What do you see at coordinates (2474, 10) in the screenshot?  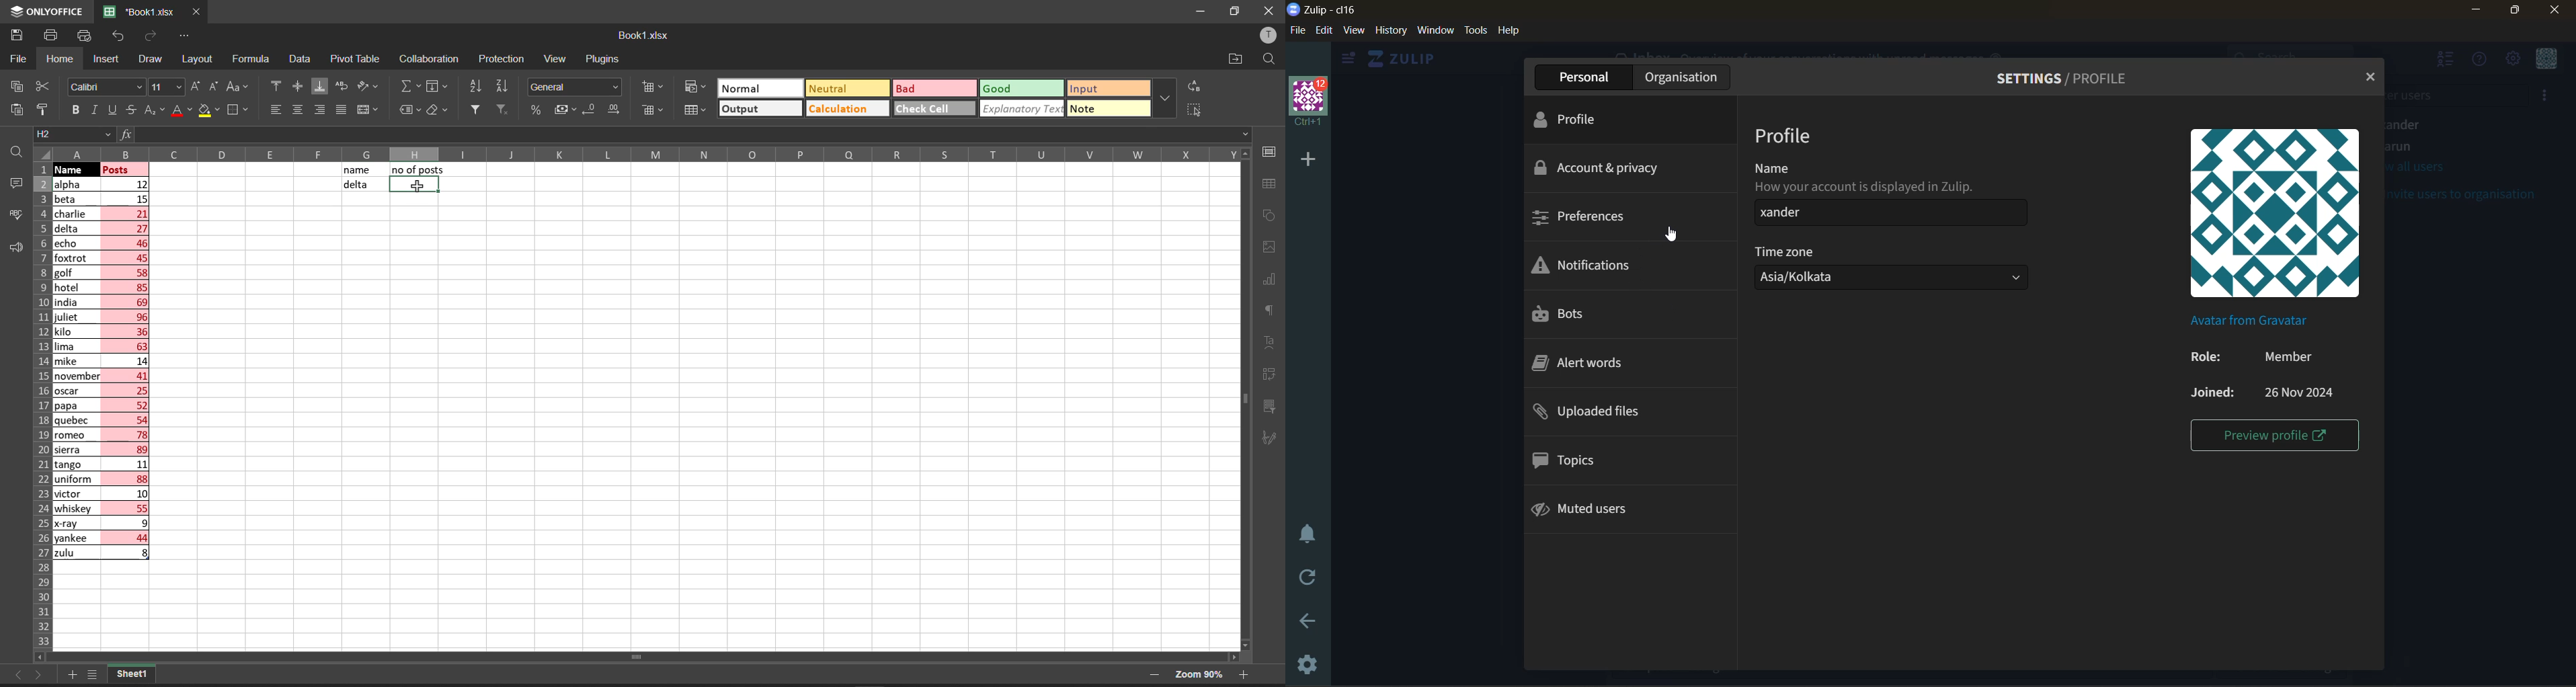 I see `minimize` at bounding box center [2474, 10].